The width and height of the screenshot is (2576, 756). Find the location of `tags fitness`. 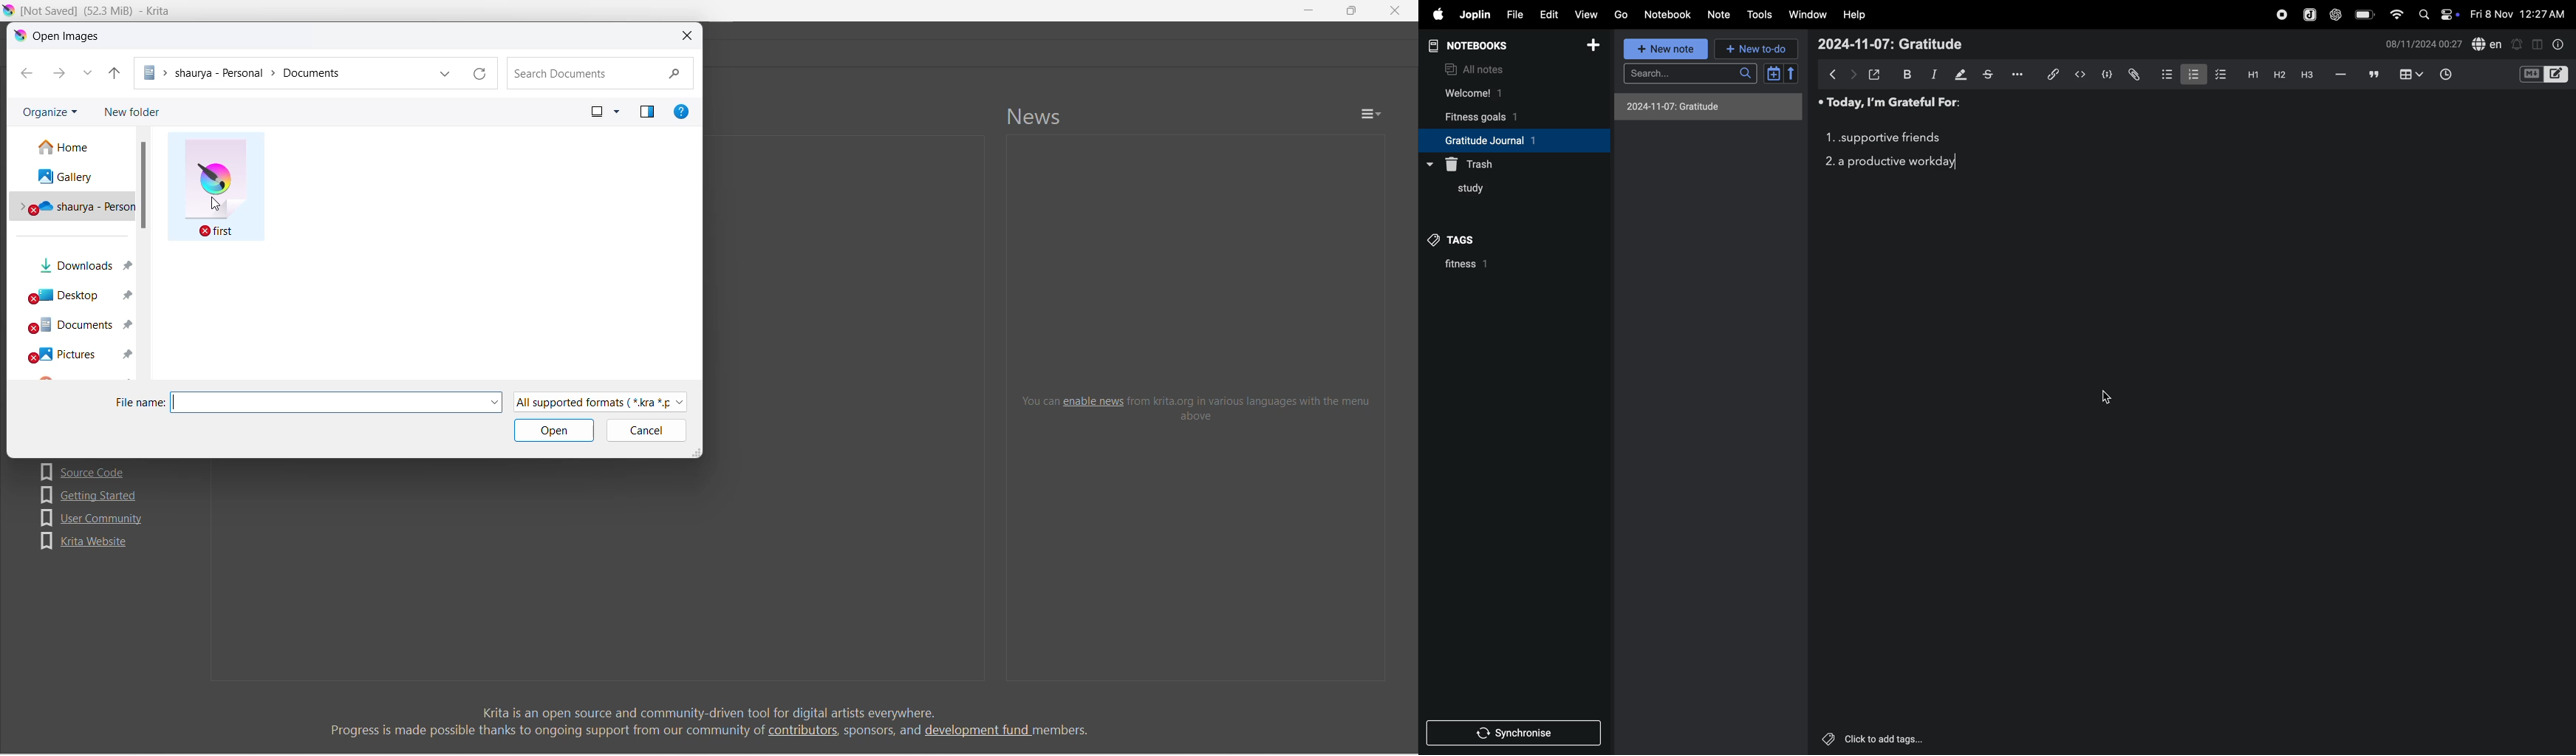

tags fitness is located at coordinates (1460, 240).